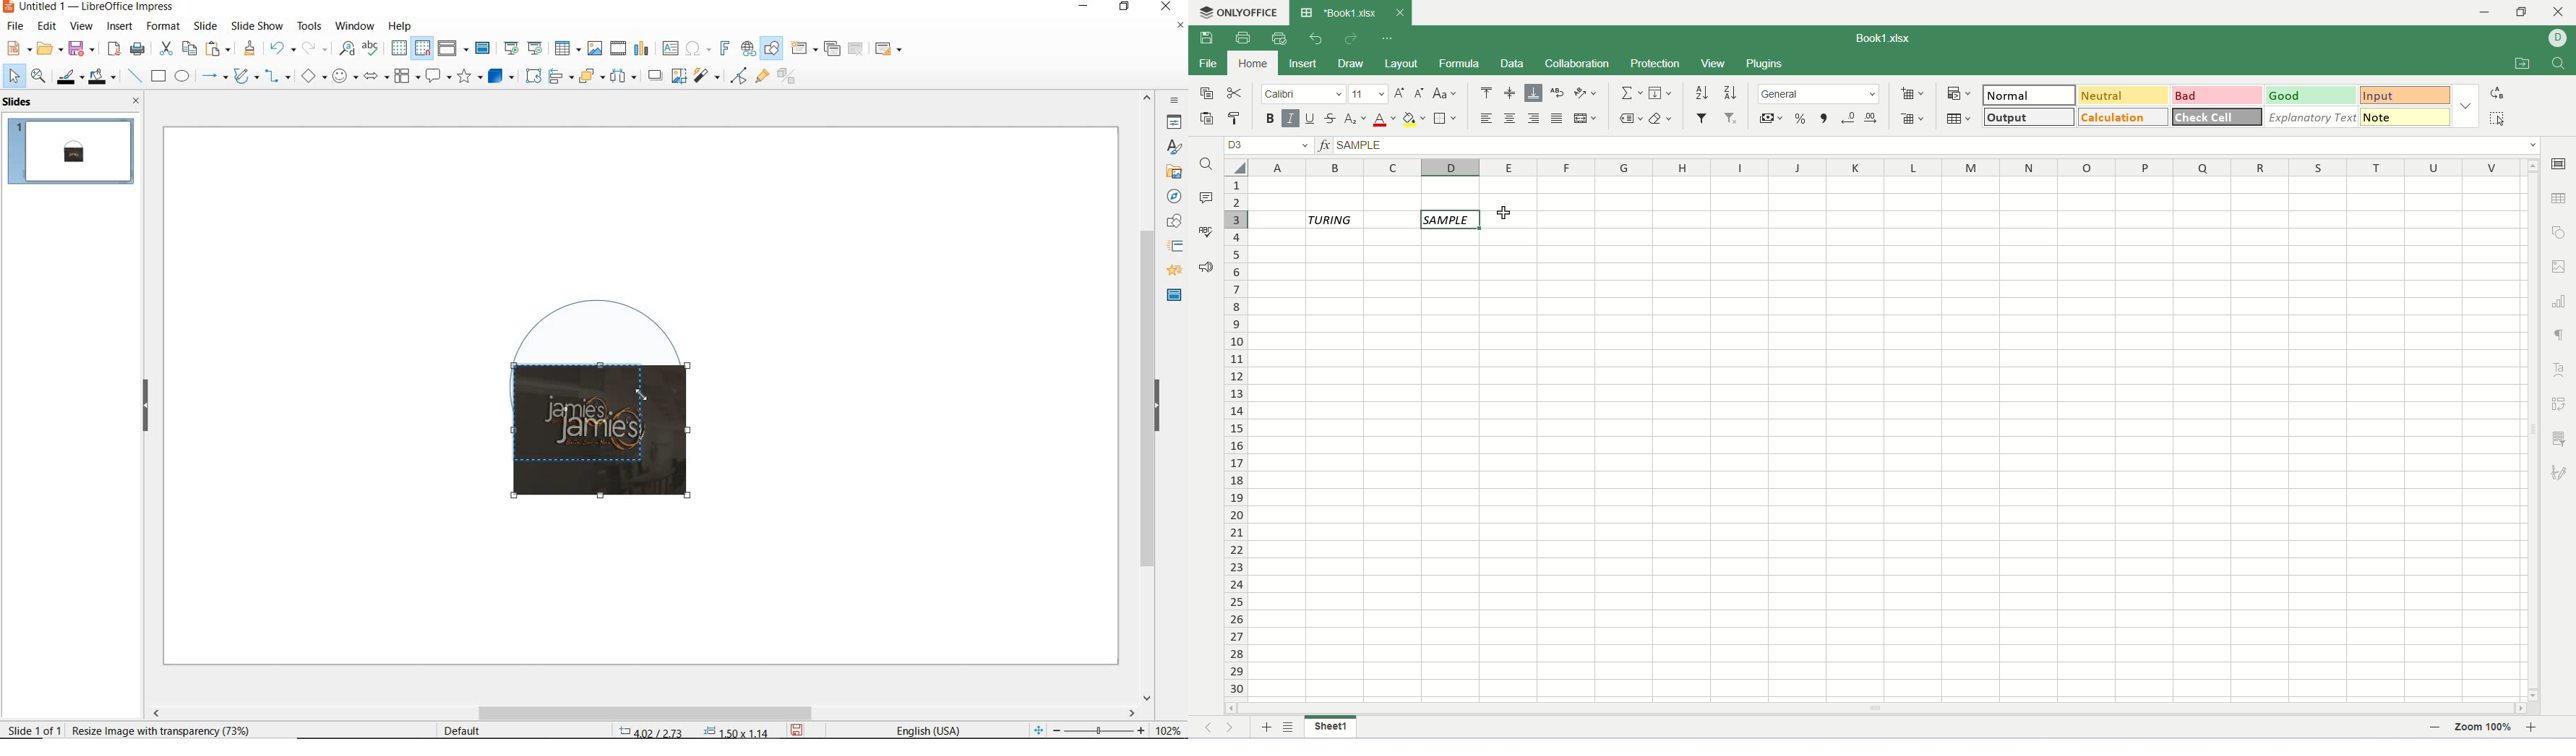 The image size is (2576, 756). I want to click on close, so click(2559, 14).